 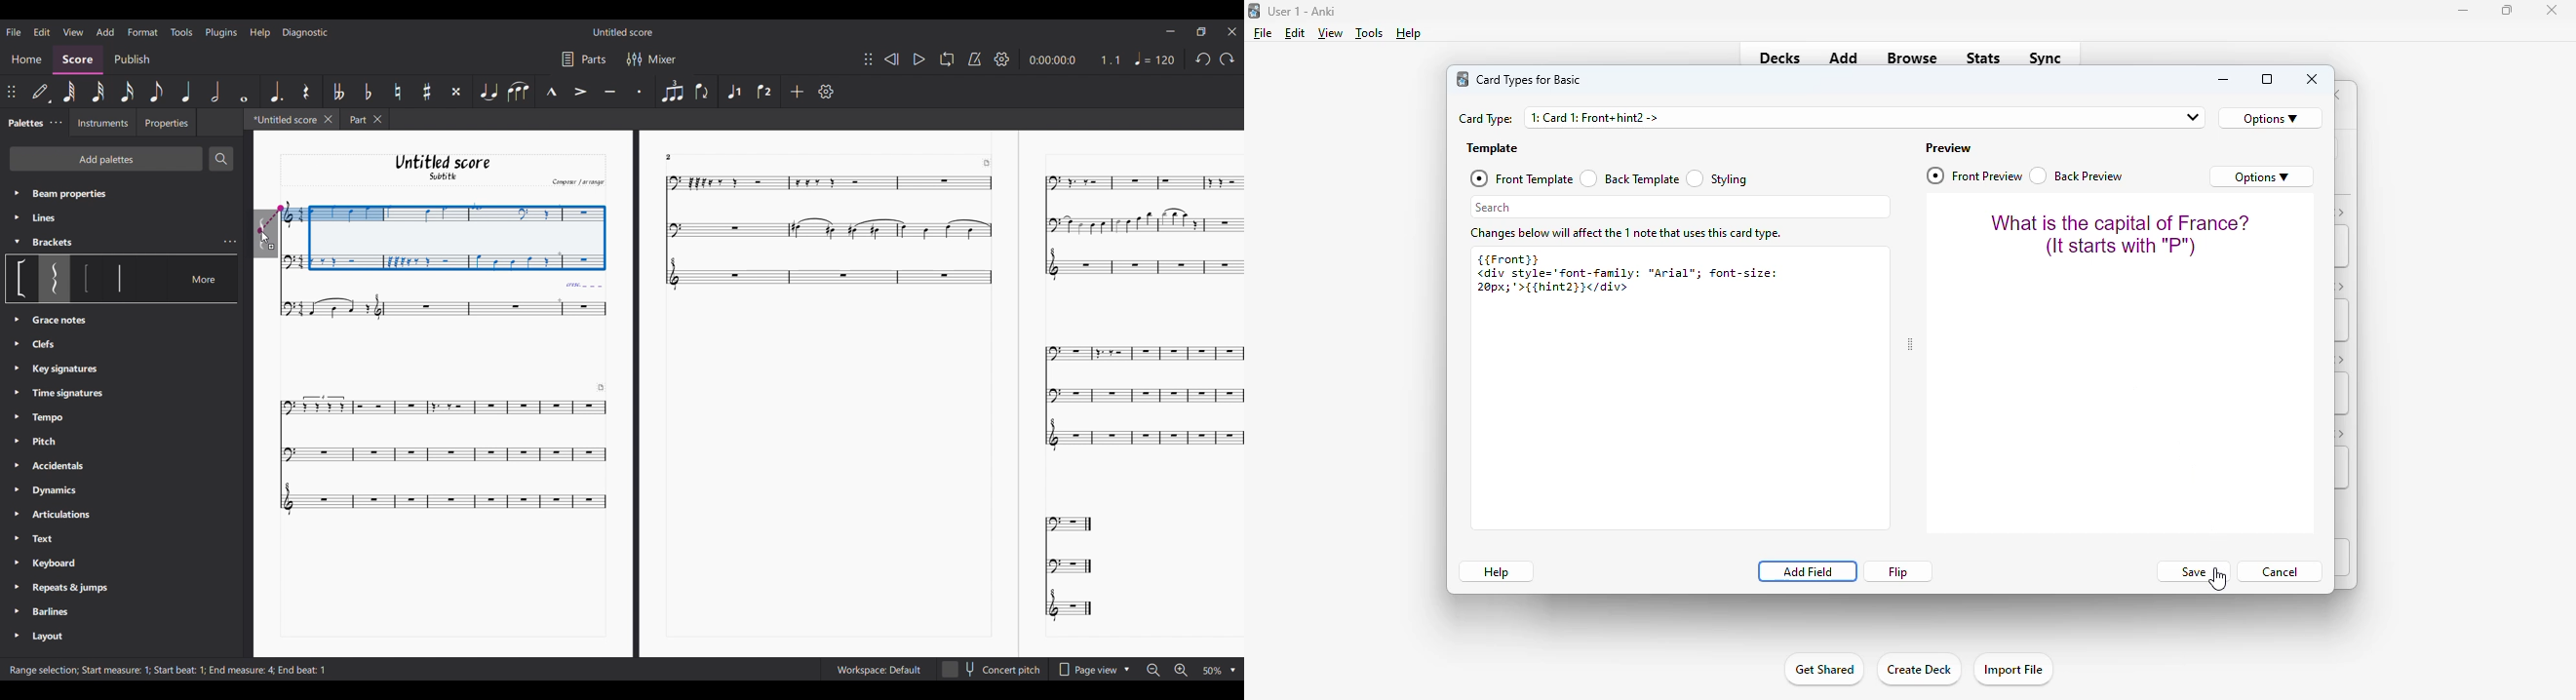 I want to click on Comput arrange, so click(x=576, y=181).